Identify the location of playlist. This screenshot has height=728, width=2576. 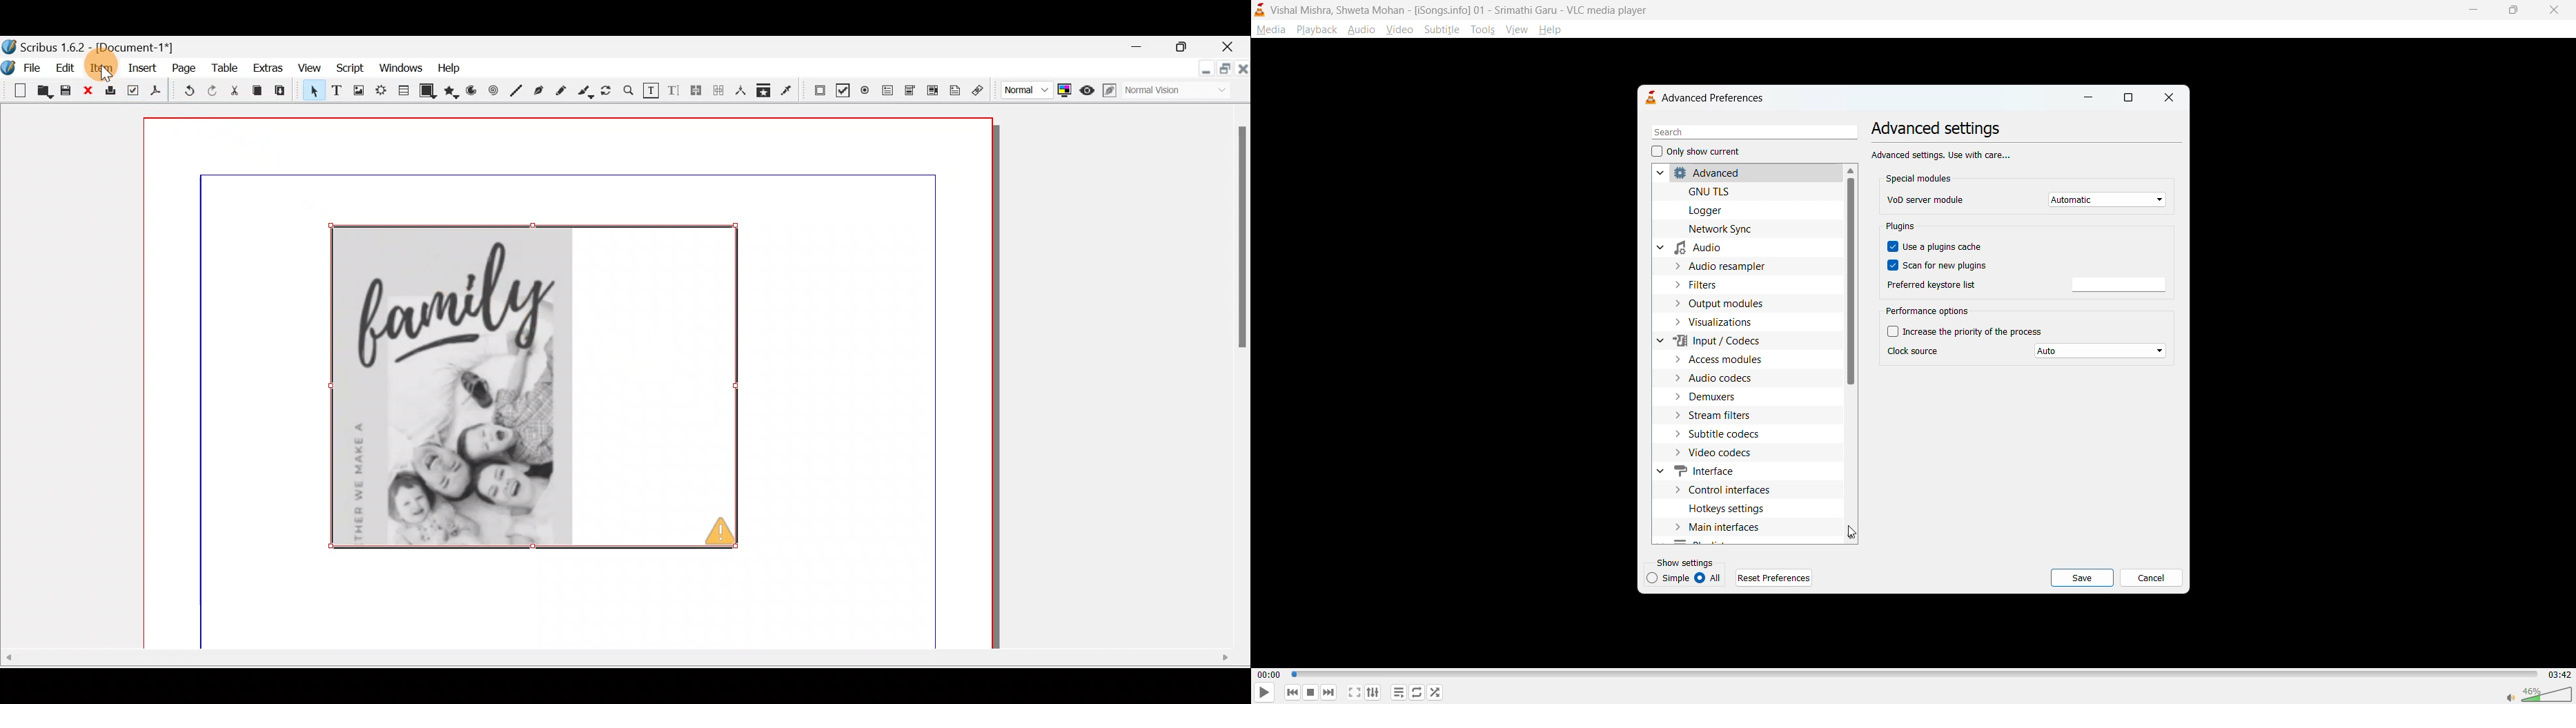
(1401, 693).